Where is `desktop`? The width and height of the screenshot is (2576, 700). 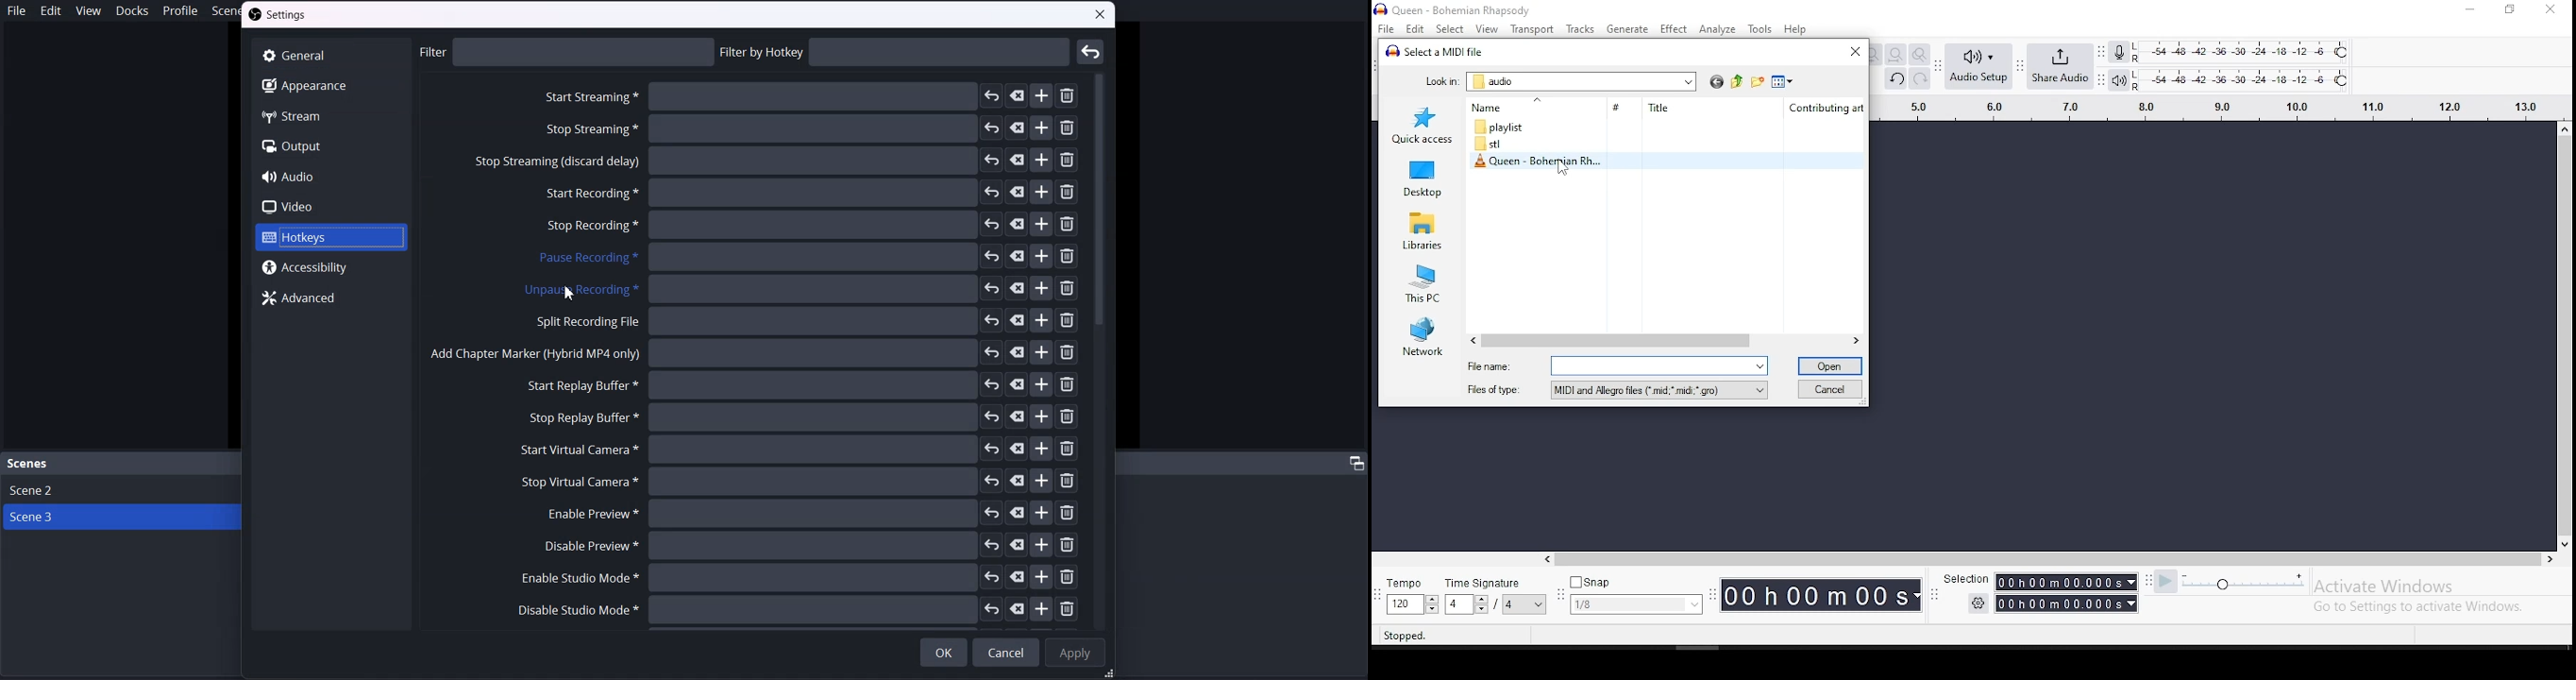 desktop is located at coordinates (1421, 179).